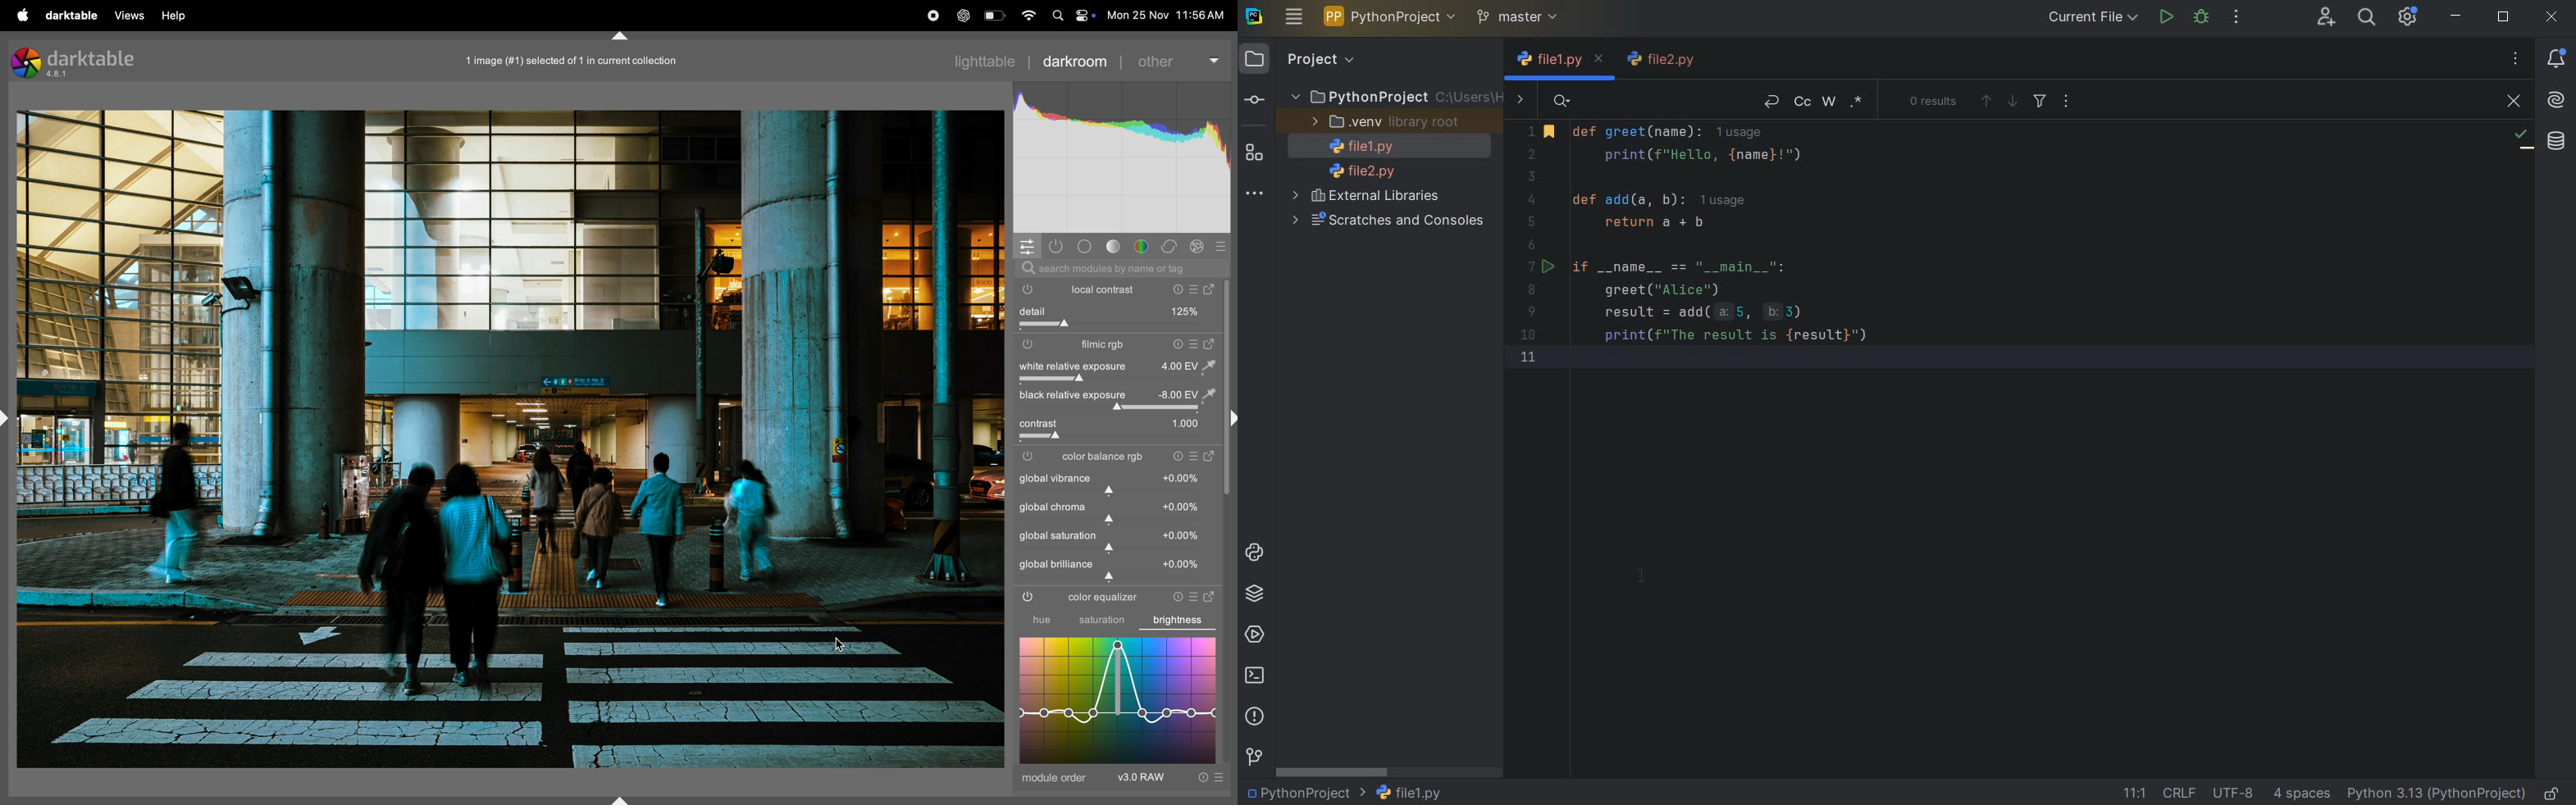  I want to click on Code to greet user by name, so click(1970, 244).